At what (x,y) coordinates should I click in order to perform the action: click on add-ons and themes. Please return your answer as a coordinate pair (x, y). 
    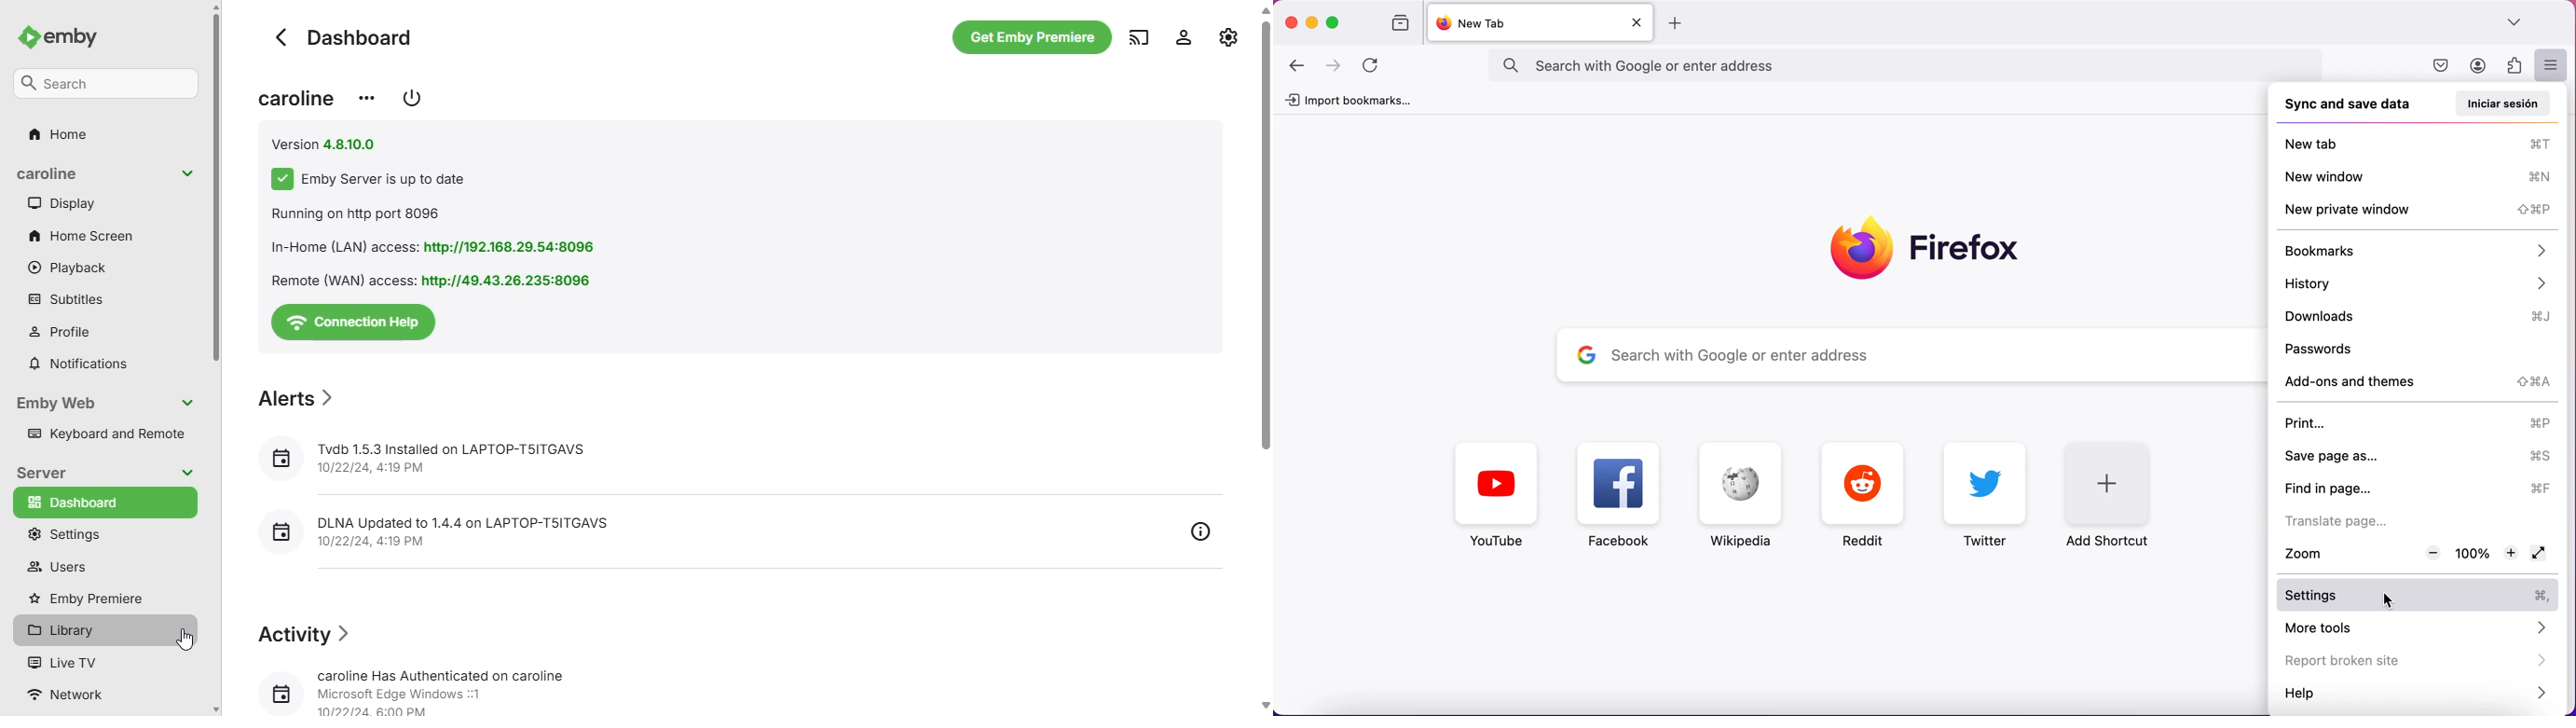
    Looking at the image, I should click on (2420, 383).